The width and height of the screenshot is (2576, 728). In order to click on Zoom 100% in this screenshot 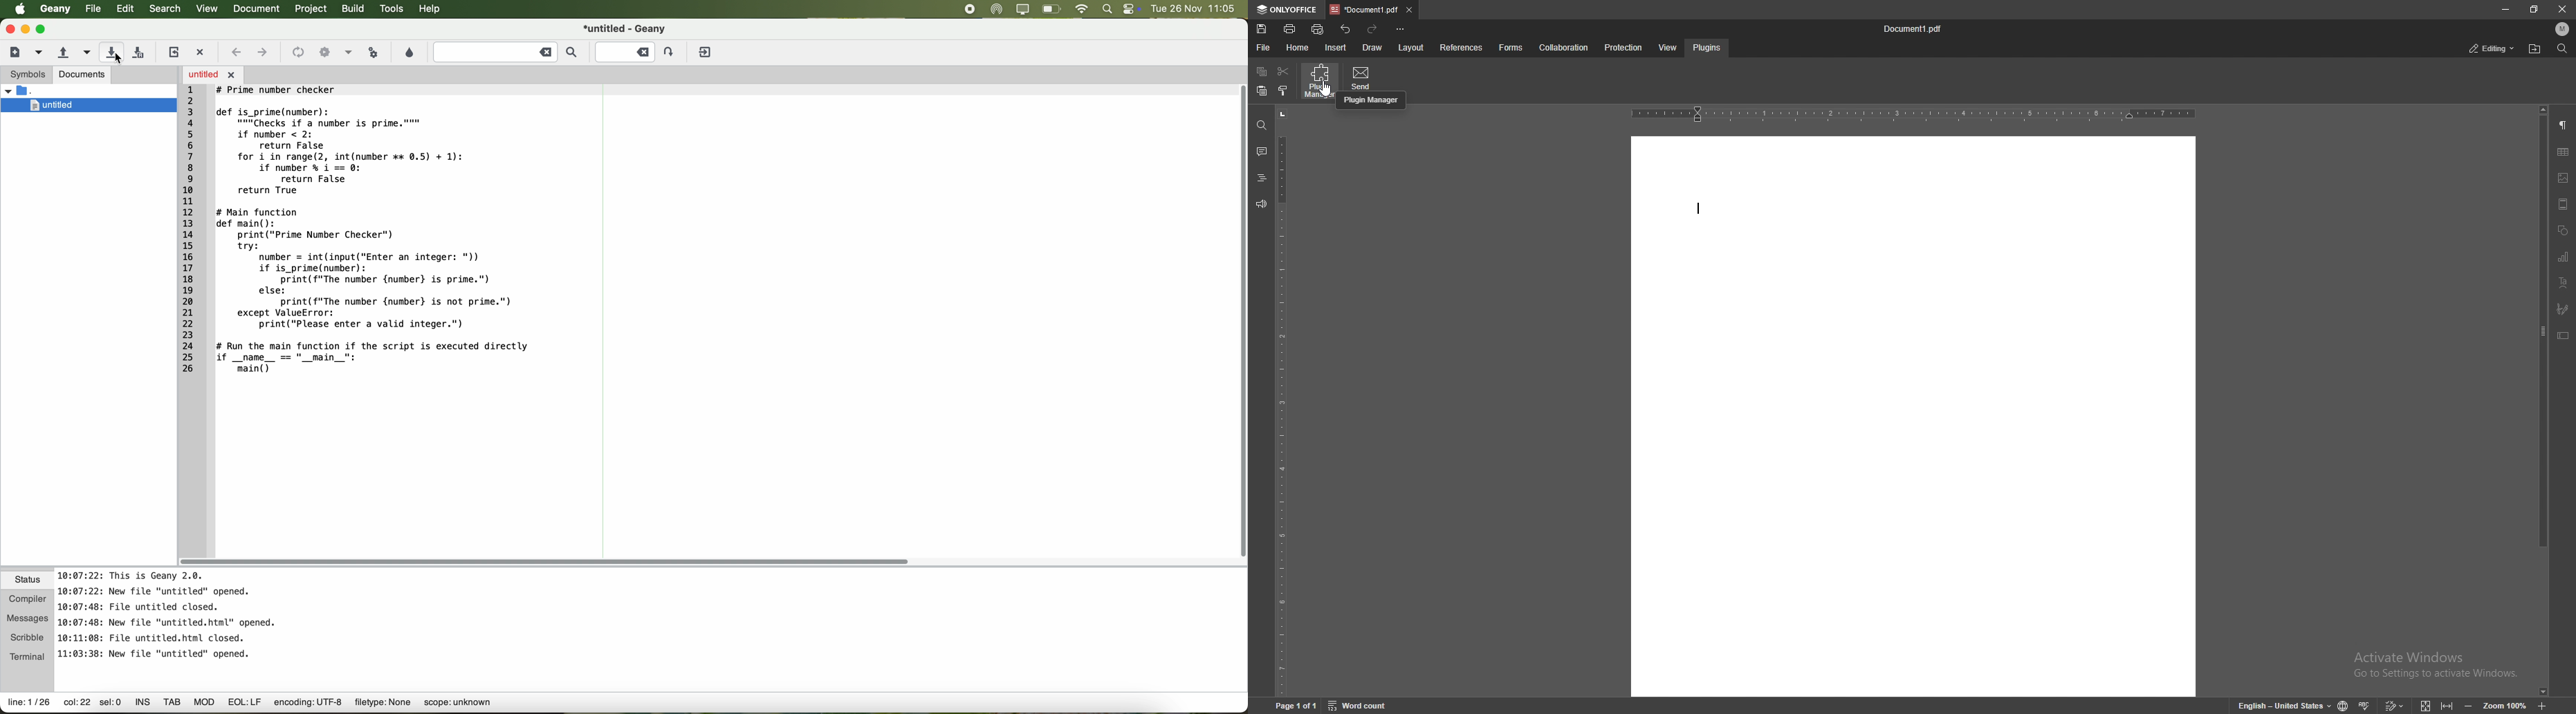, I will do `click(2505, 704)`.